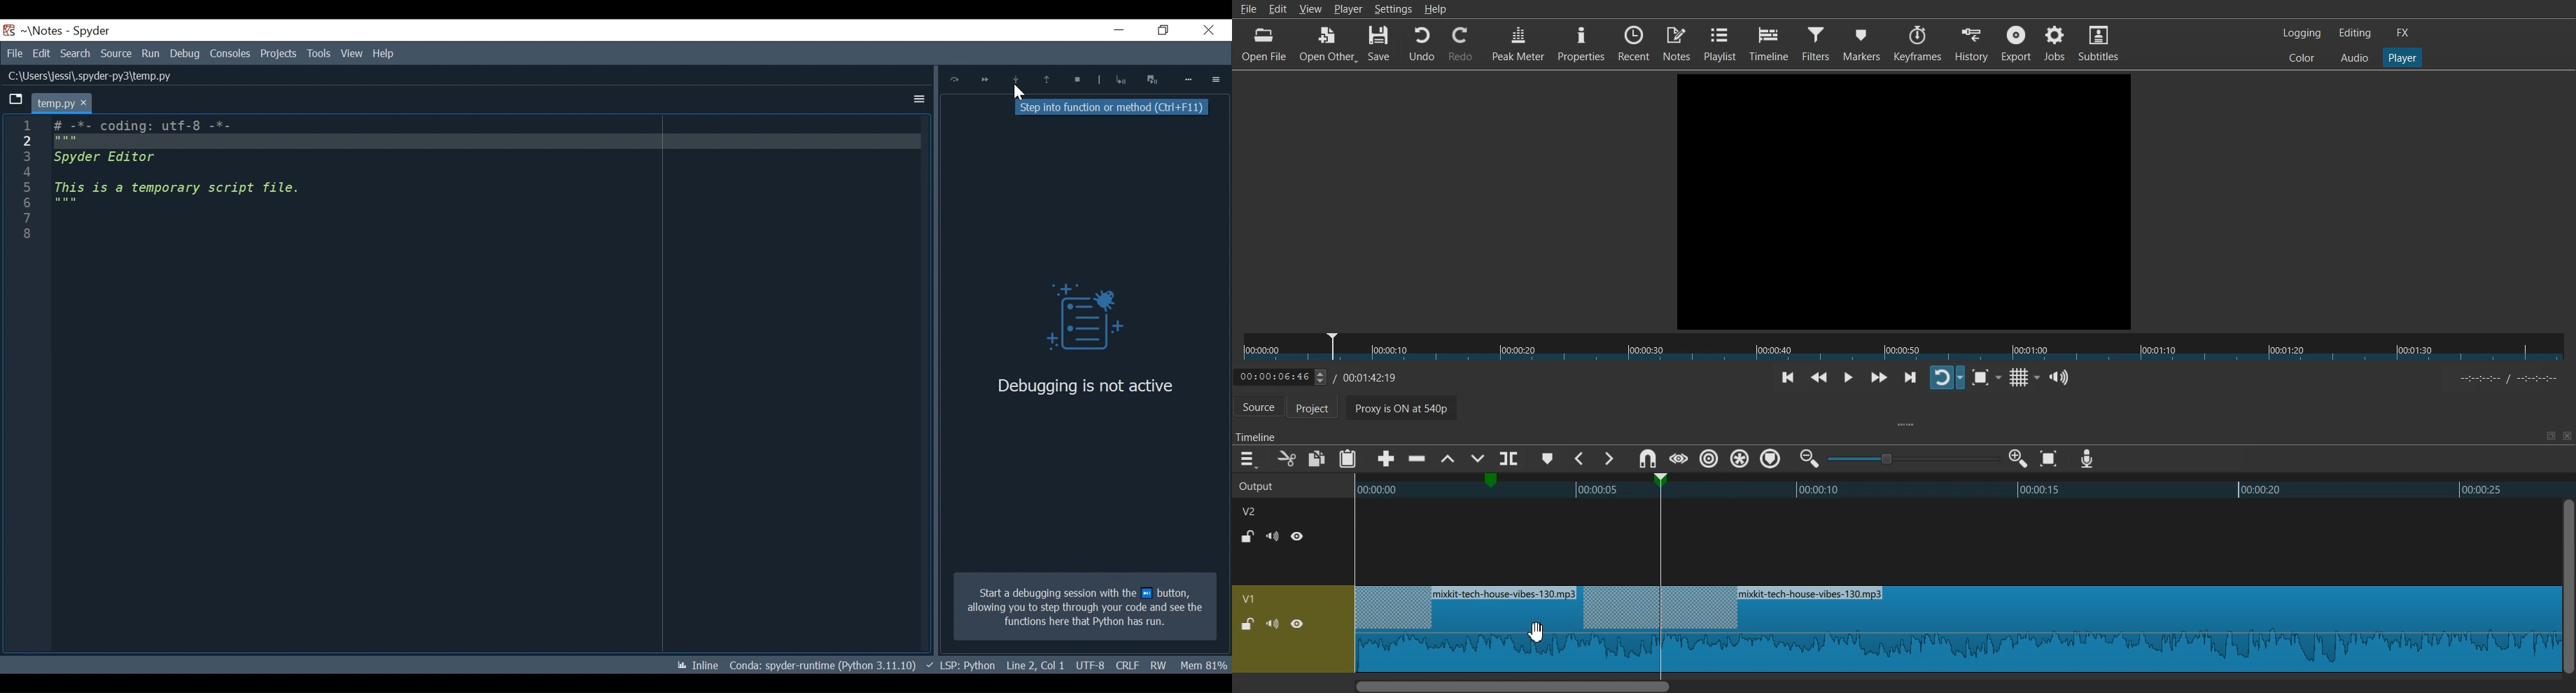  I want to click on Language, so click(960, 665).